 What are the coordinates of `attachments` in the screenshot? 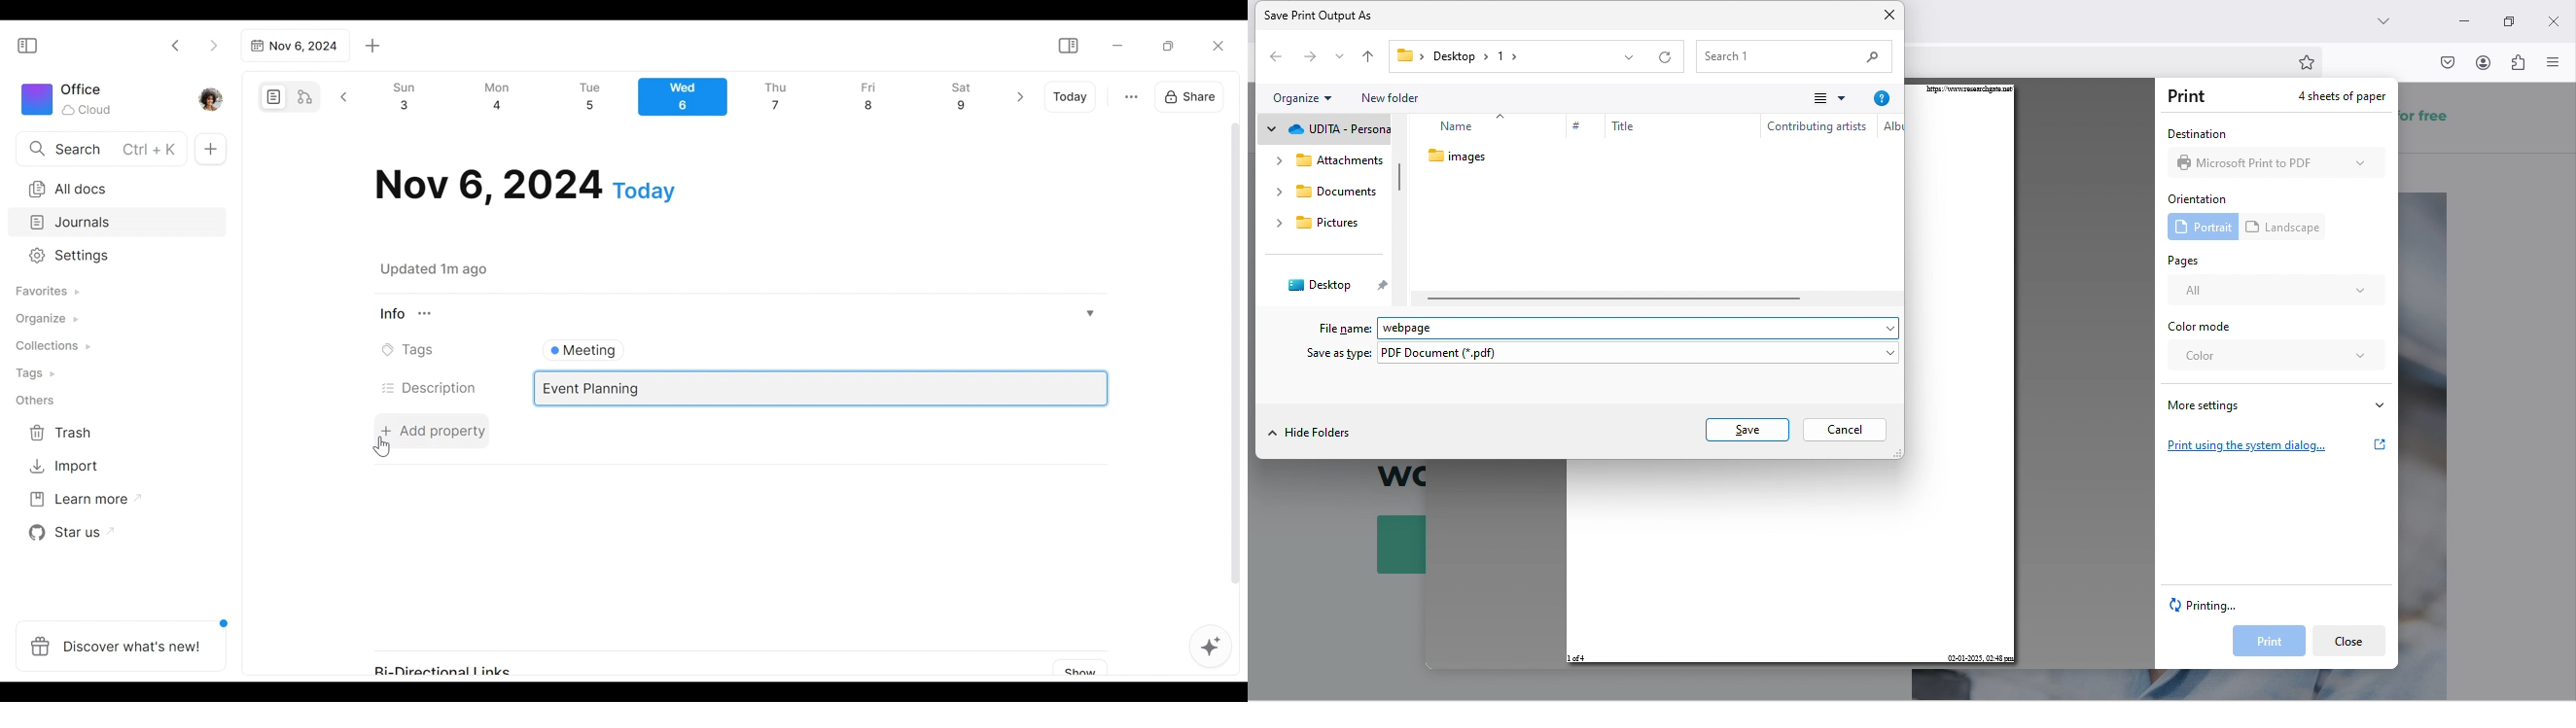 It's located at (1323, 193).